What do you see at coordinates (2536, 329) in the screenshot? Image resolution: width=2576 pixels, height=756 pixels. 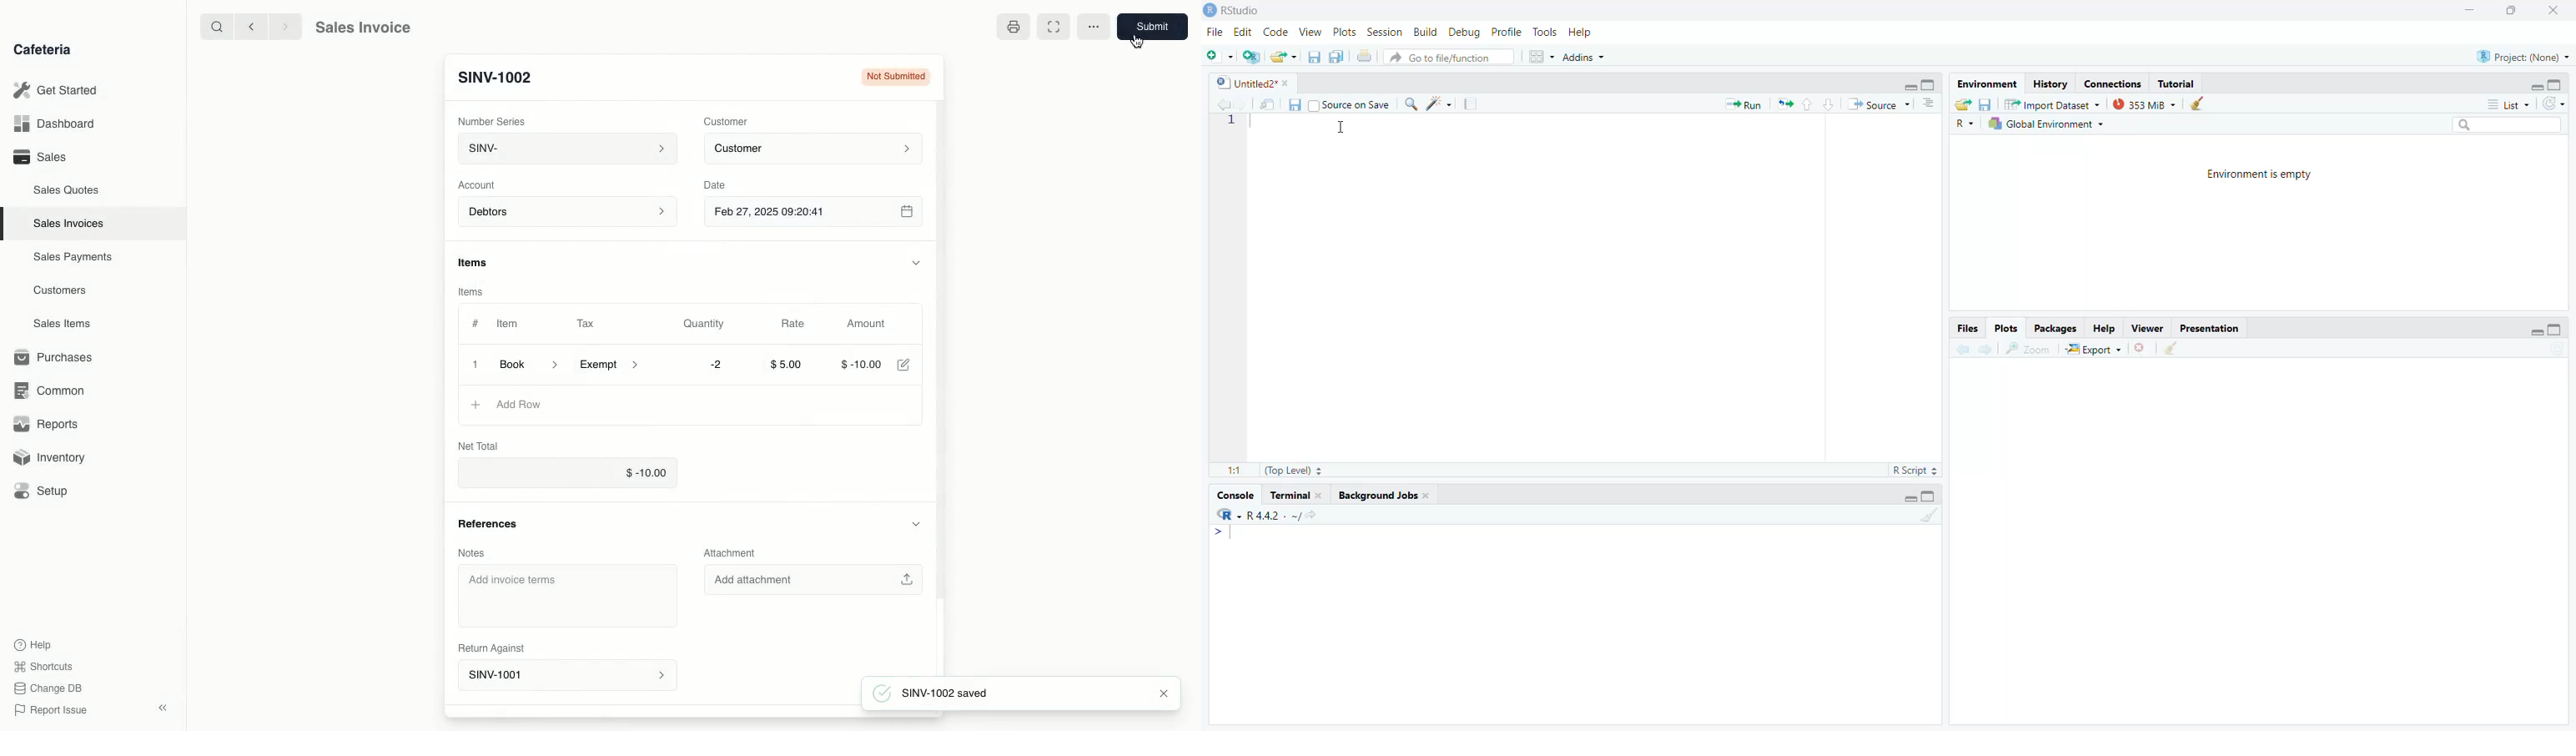 I see `hide r script` at bounding box center [2536, 329].